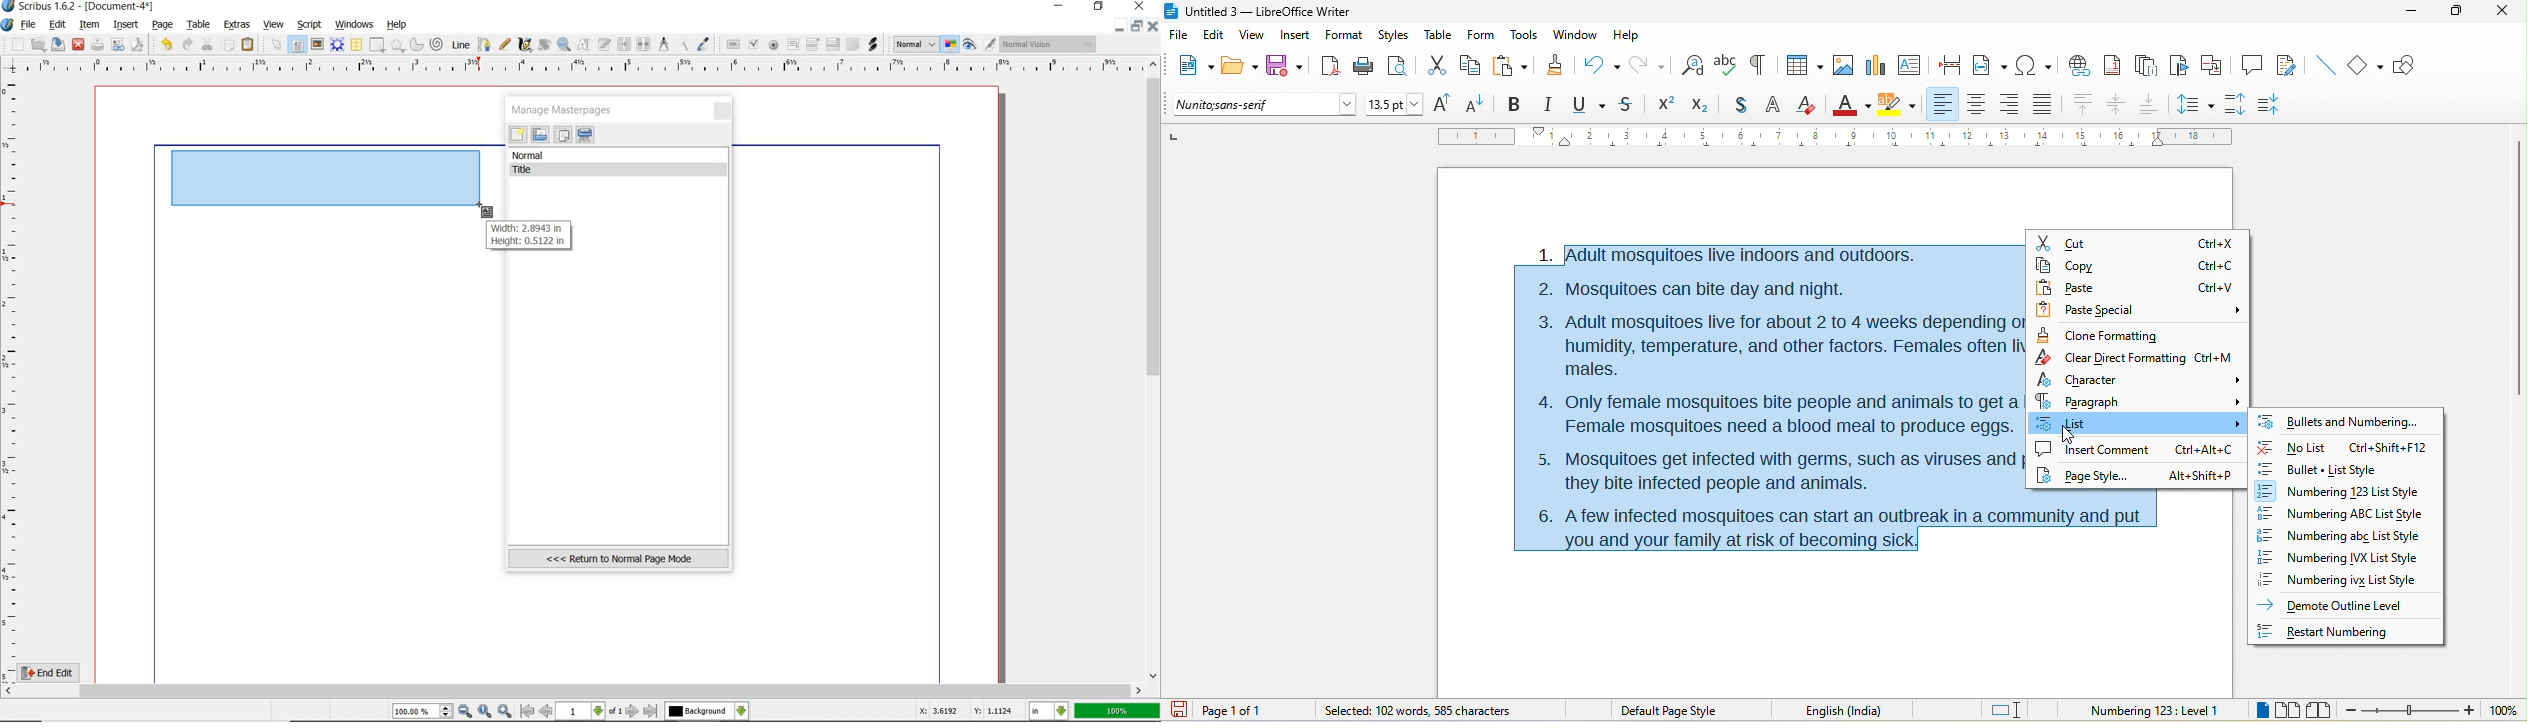  What do you see at coordinates (483, 44) in the screenshot?
I see `Bezier curve` at bounding box center [483, 44].